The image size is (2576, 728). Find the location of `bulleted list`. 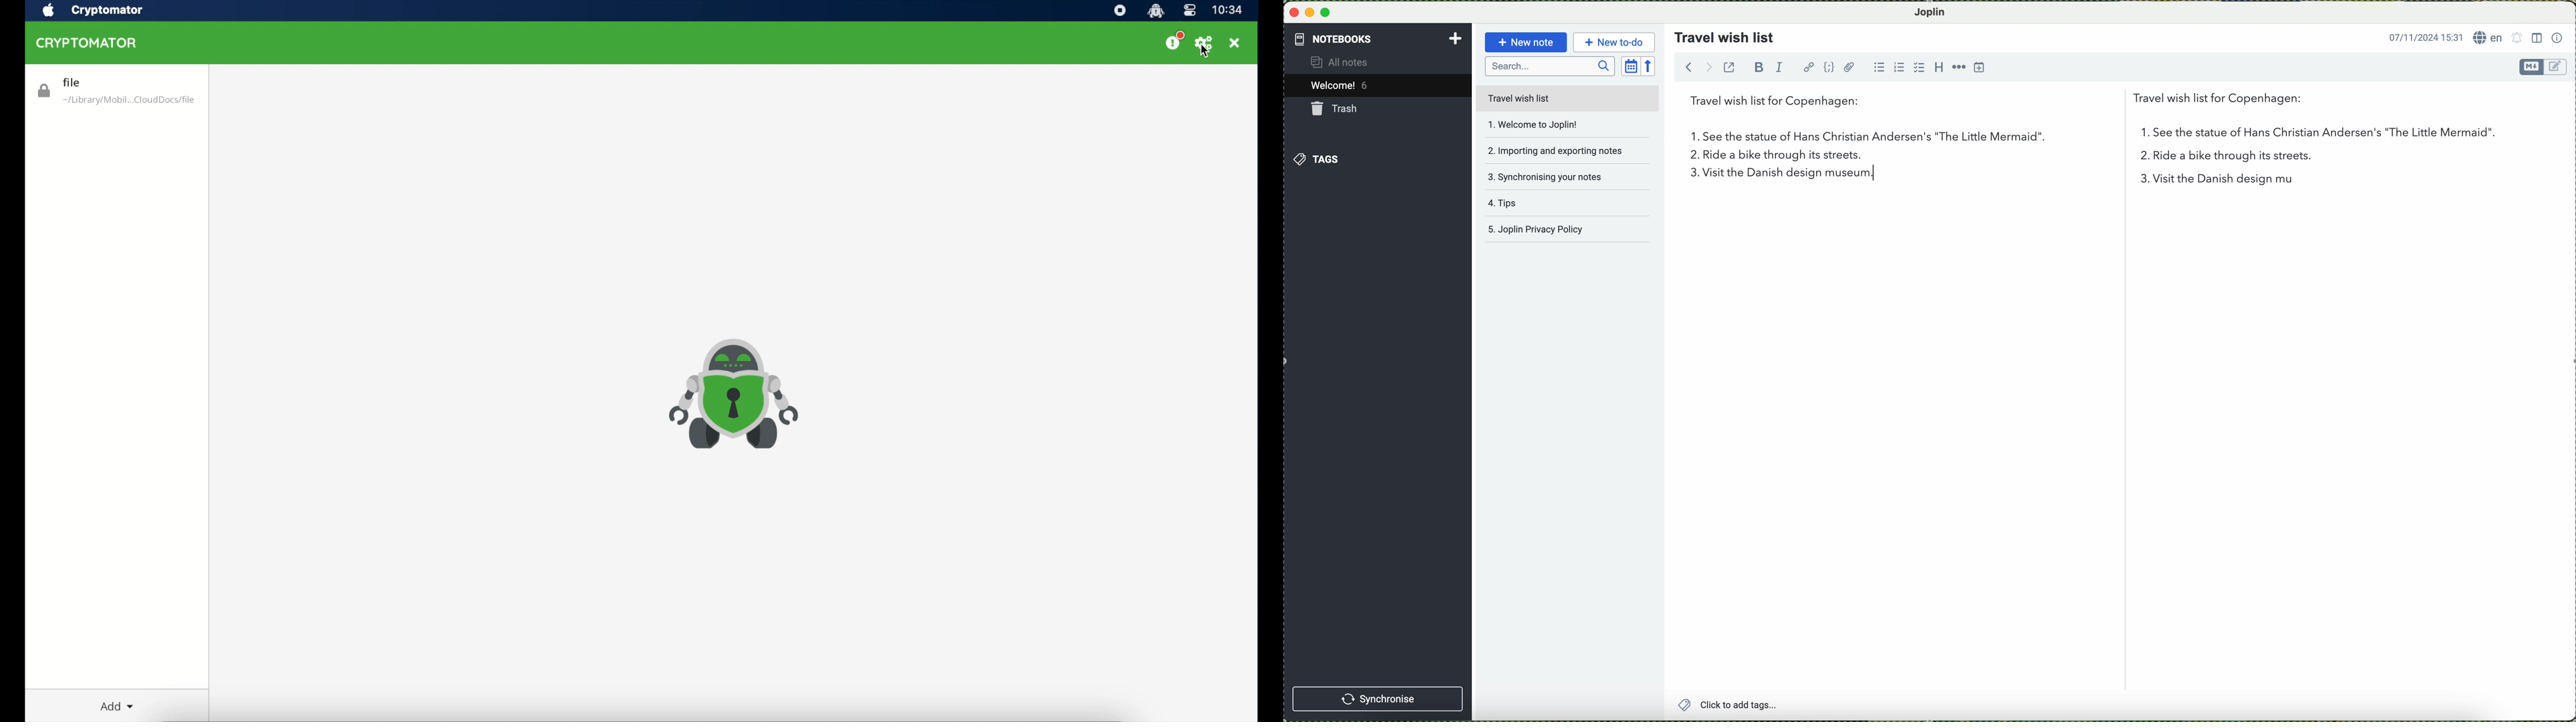

bulleted list is located at coordinates (1881, 68).